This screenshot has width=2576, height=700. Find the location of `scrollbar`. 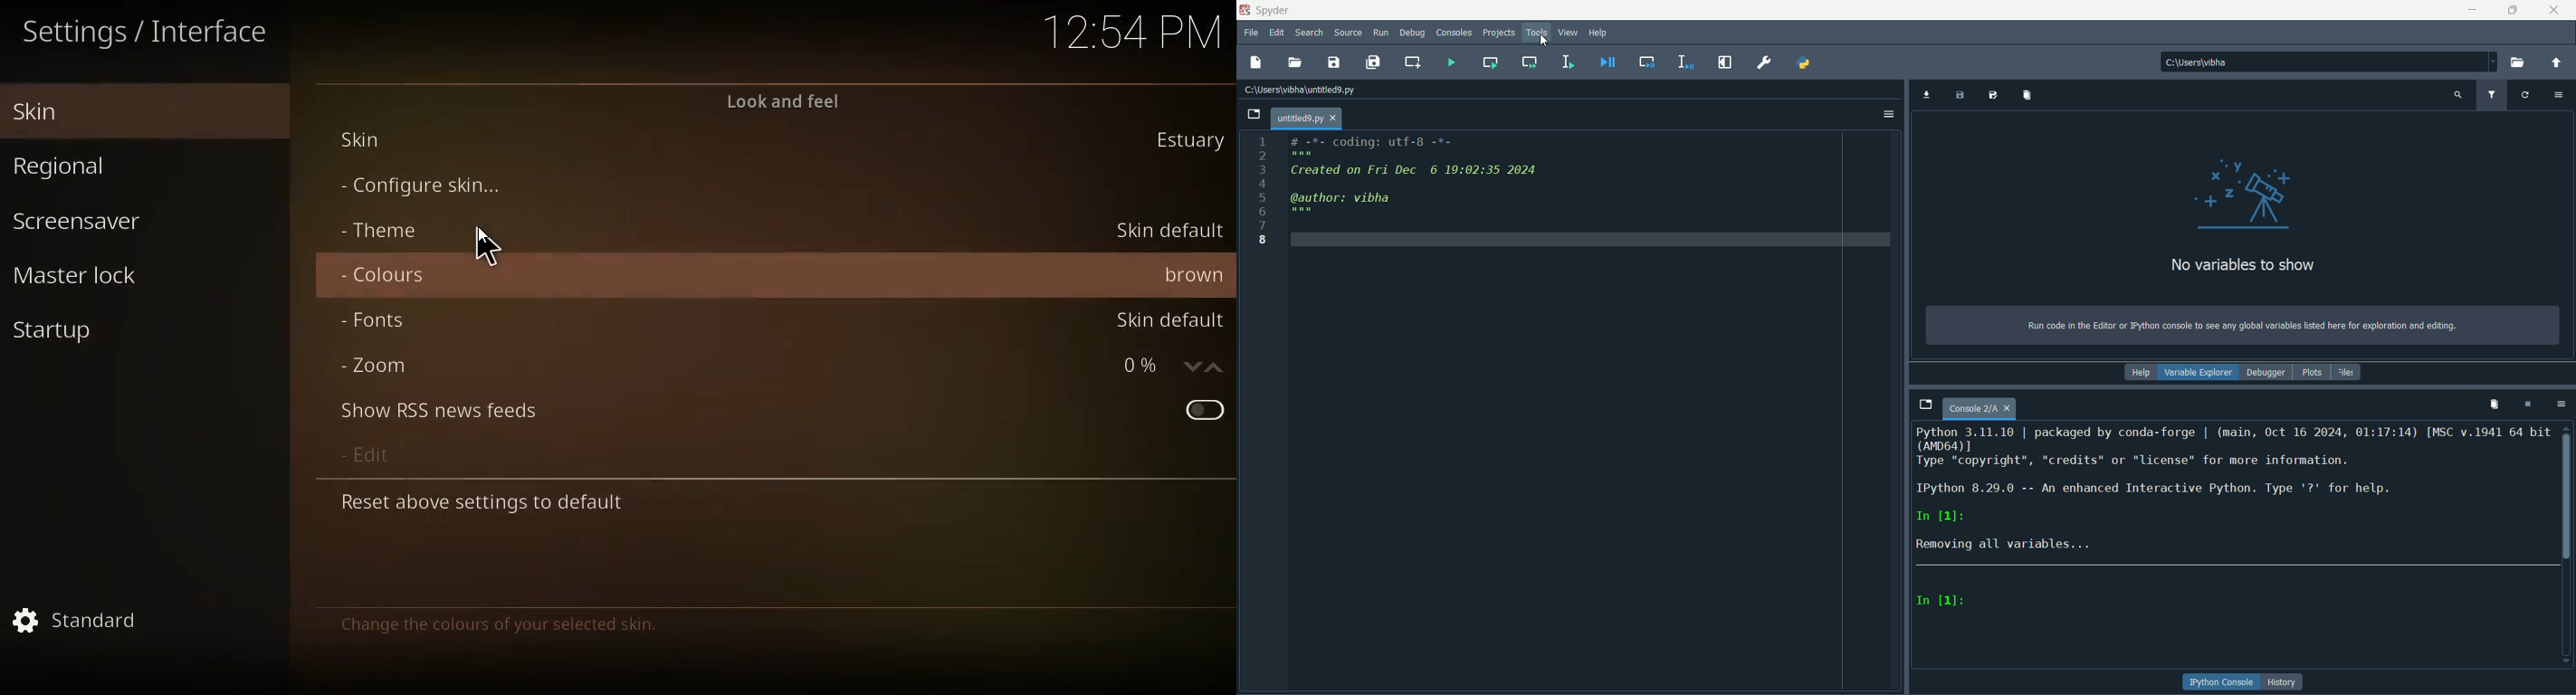

scrollbar is located at coordinates (2567, 493).